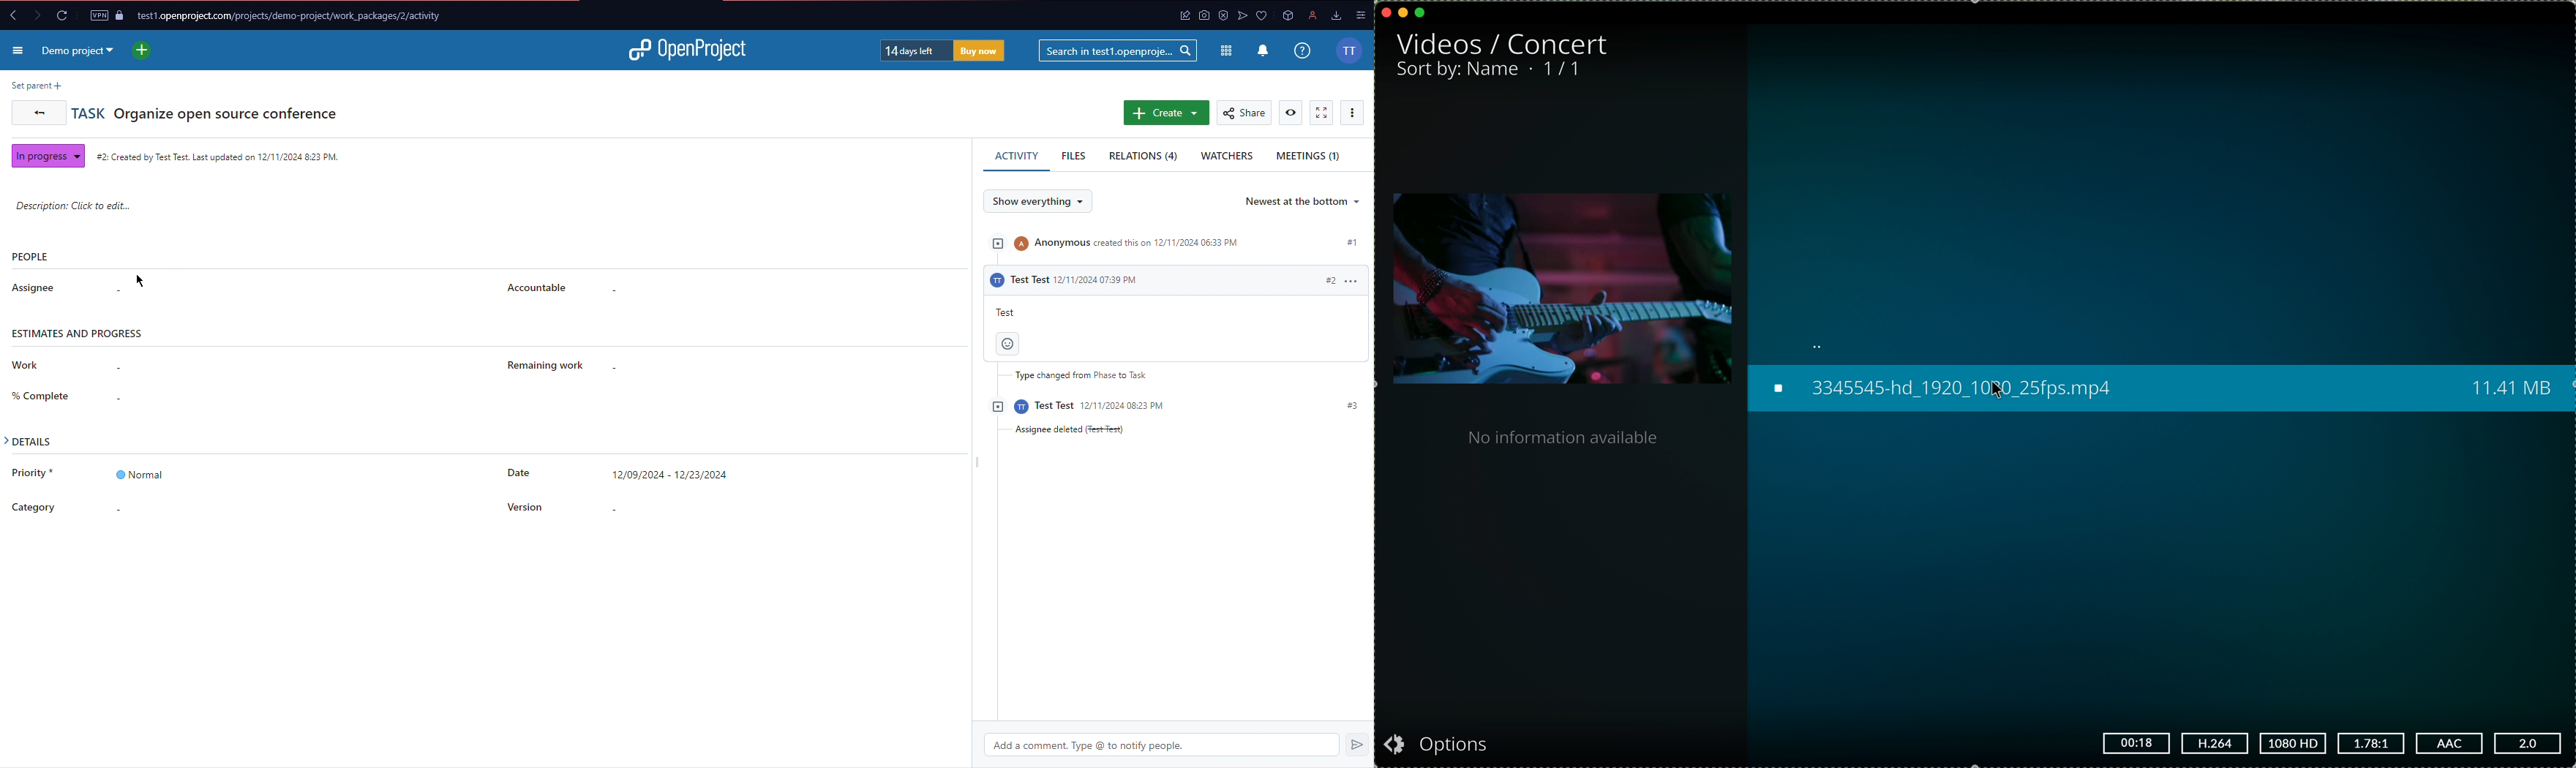 The image size is (2576, 784). I want to click on sort by, so click(1461, 71).